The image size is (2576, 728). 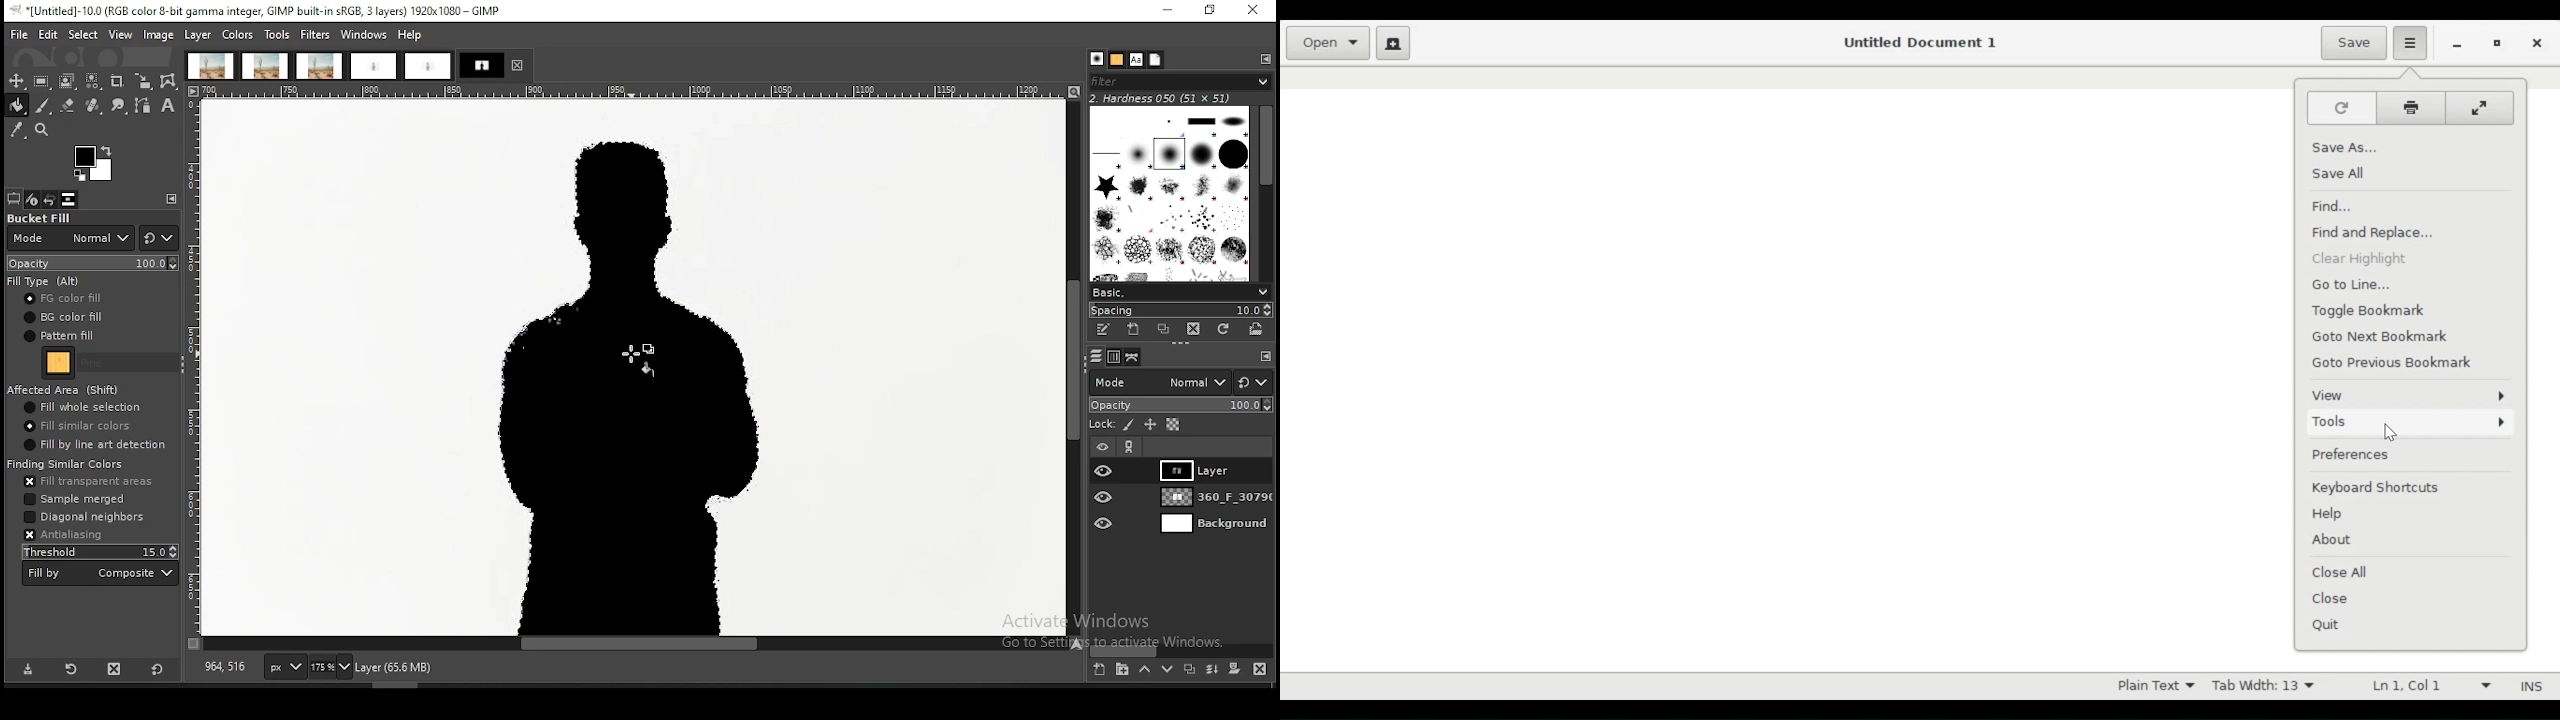 I want to click on fill type, so click(x=45, y=281).